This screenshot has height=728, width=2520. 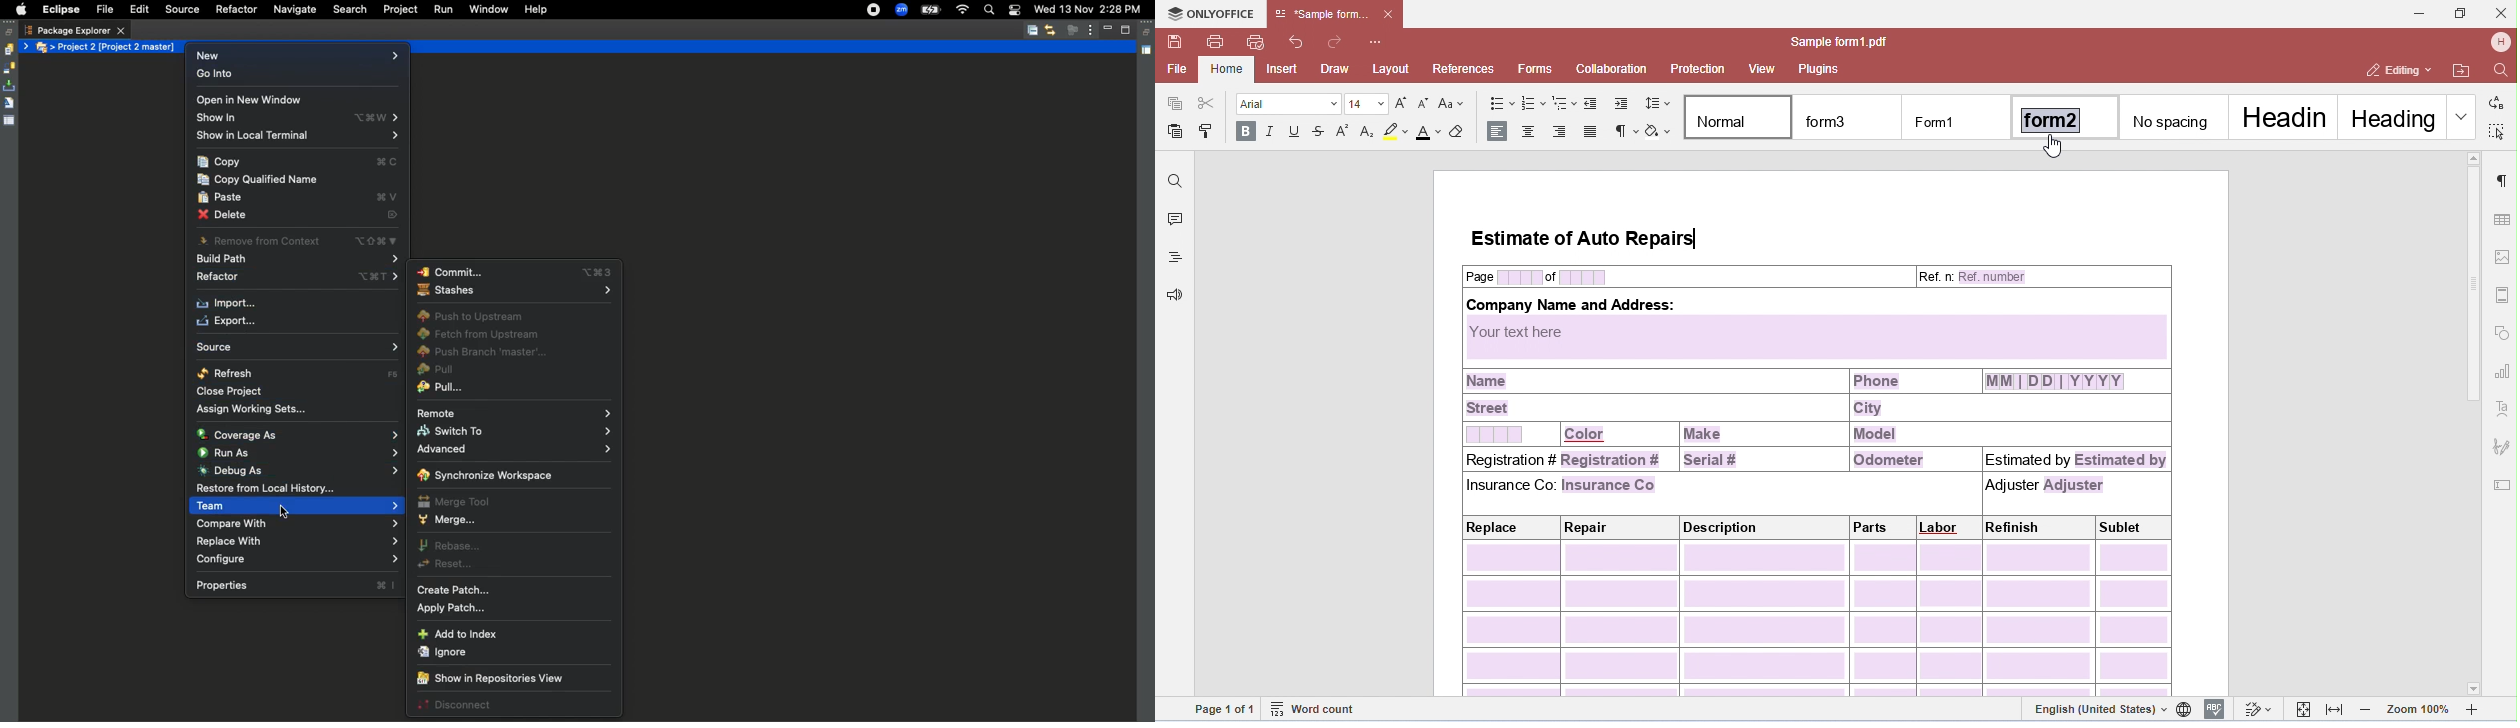 I want to click on Focus on active task, so click(x=1073, y=30).